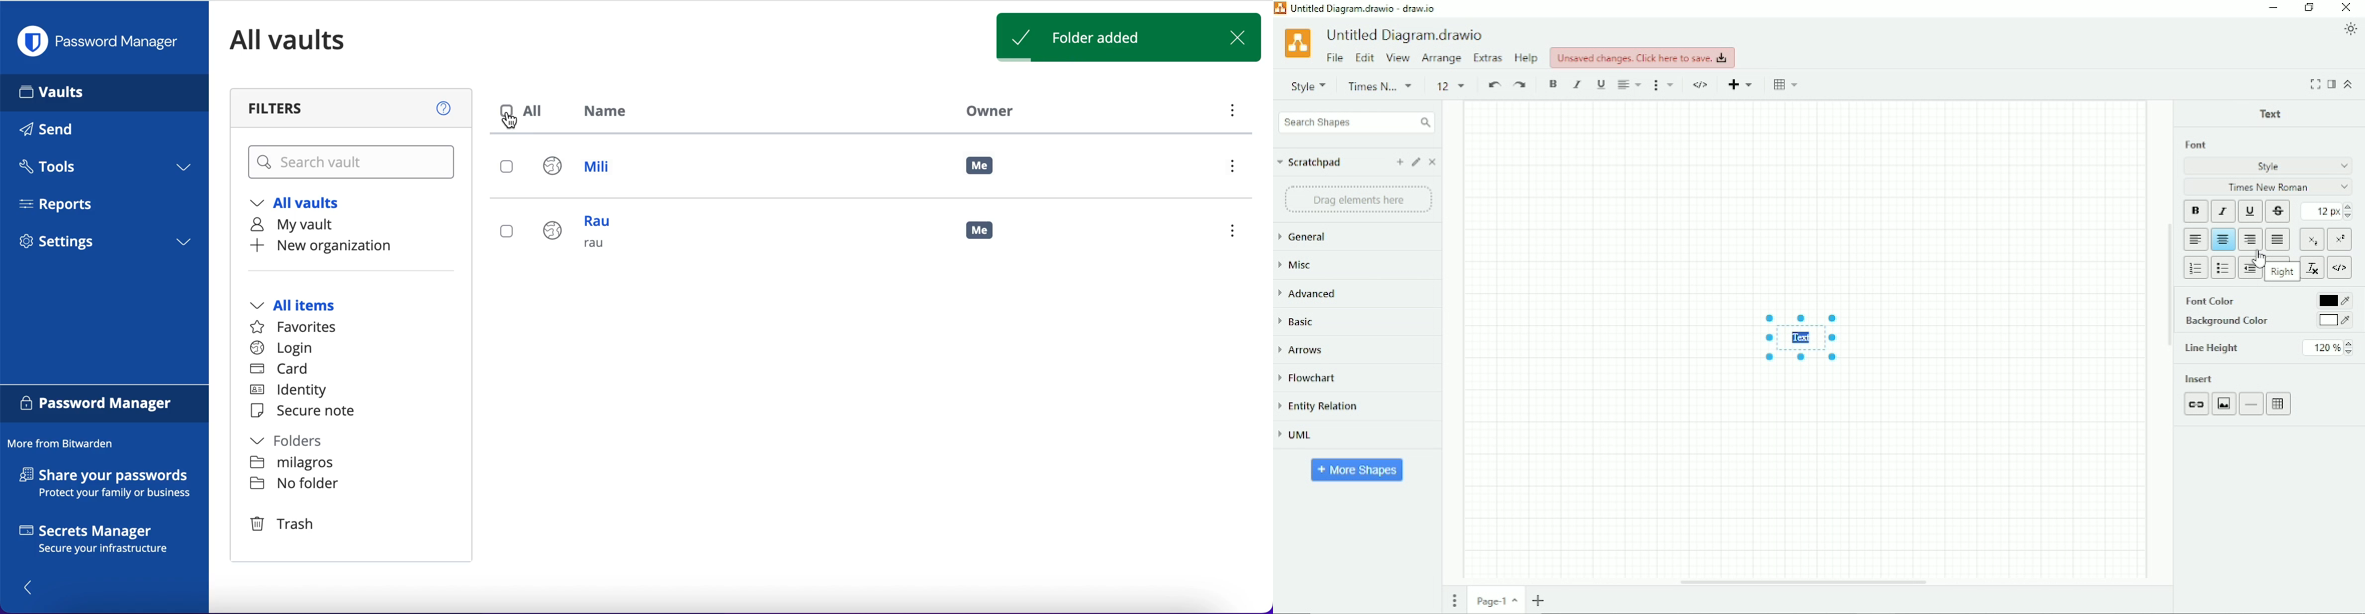 The image size is (2380, 616). Describe the element at coordinates (2312, 239) in the screenshot. I see `Subscript` at that location.